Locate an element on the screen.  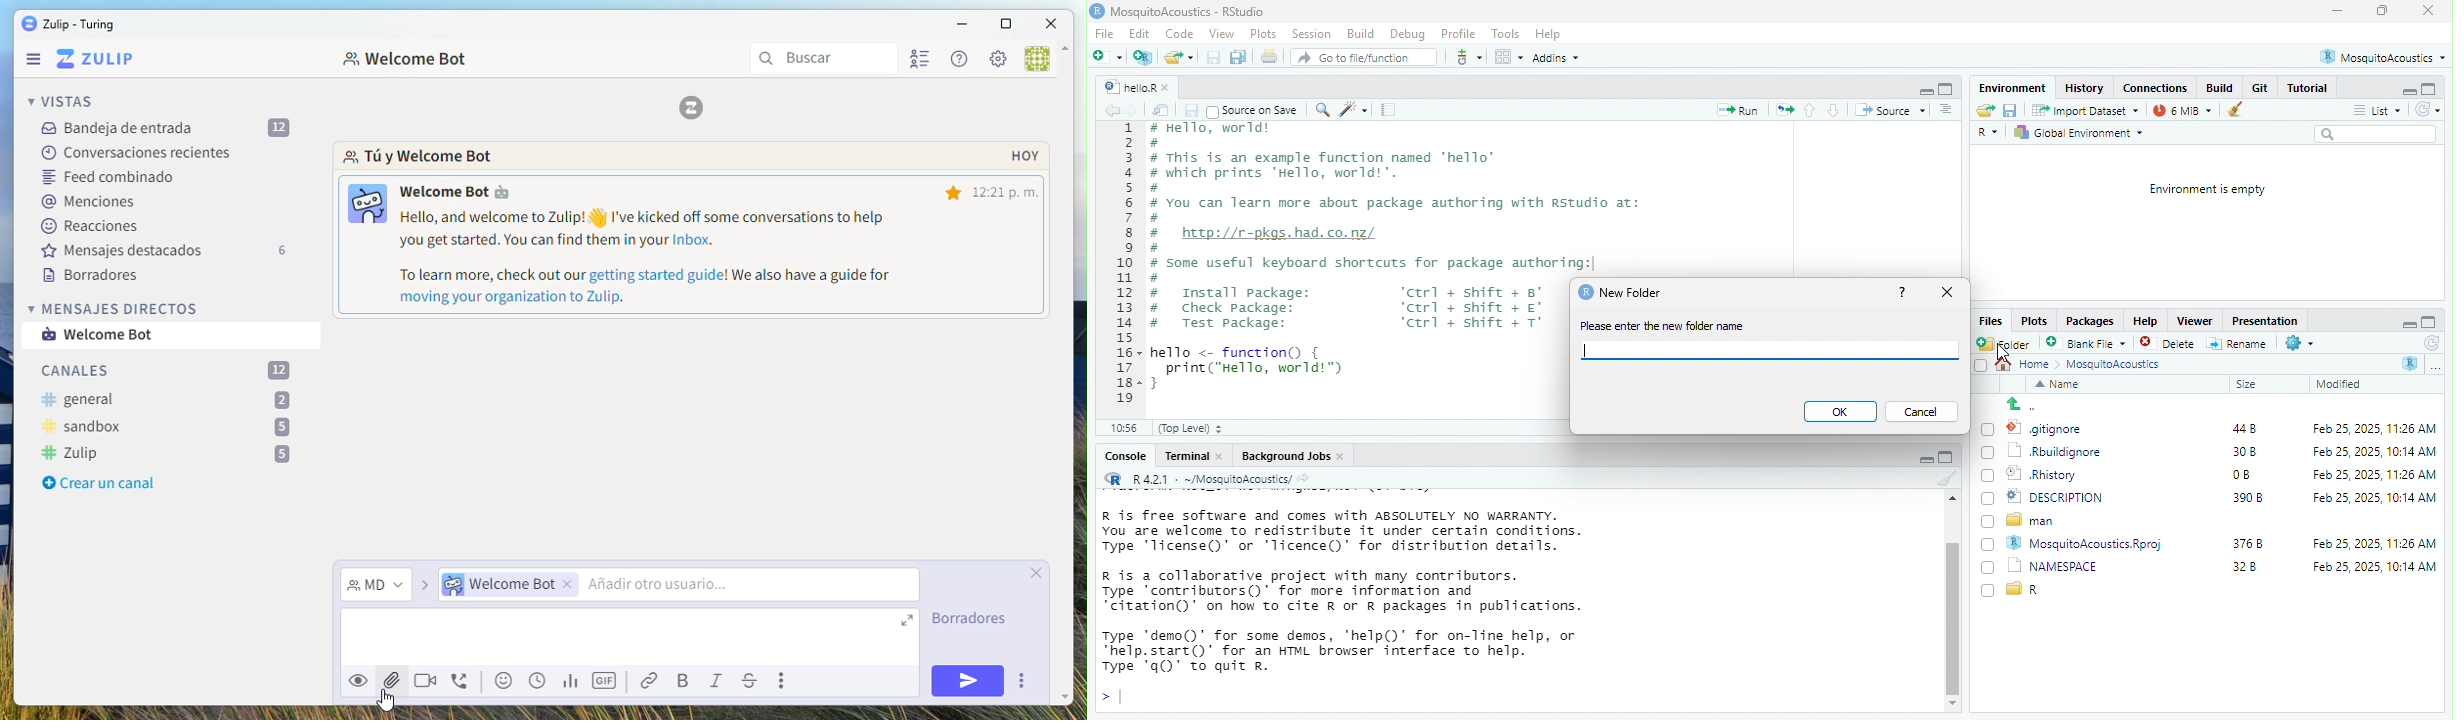
checkbox is located at coordinates (1987, 499).